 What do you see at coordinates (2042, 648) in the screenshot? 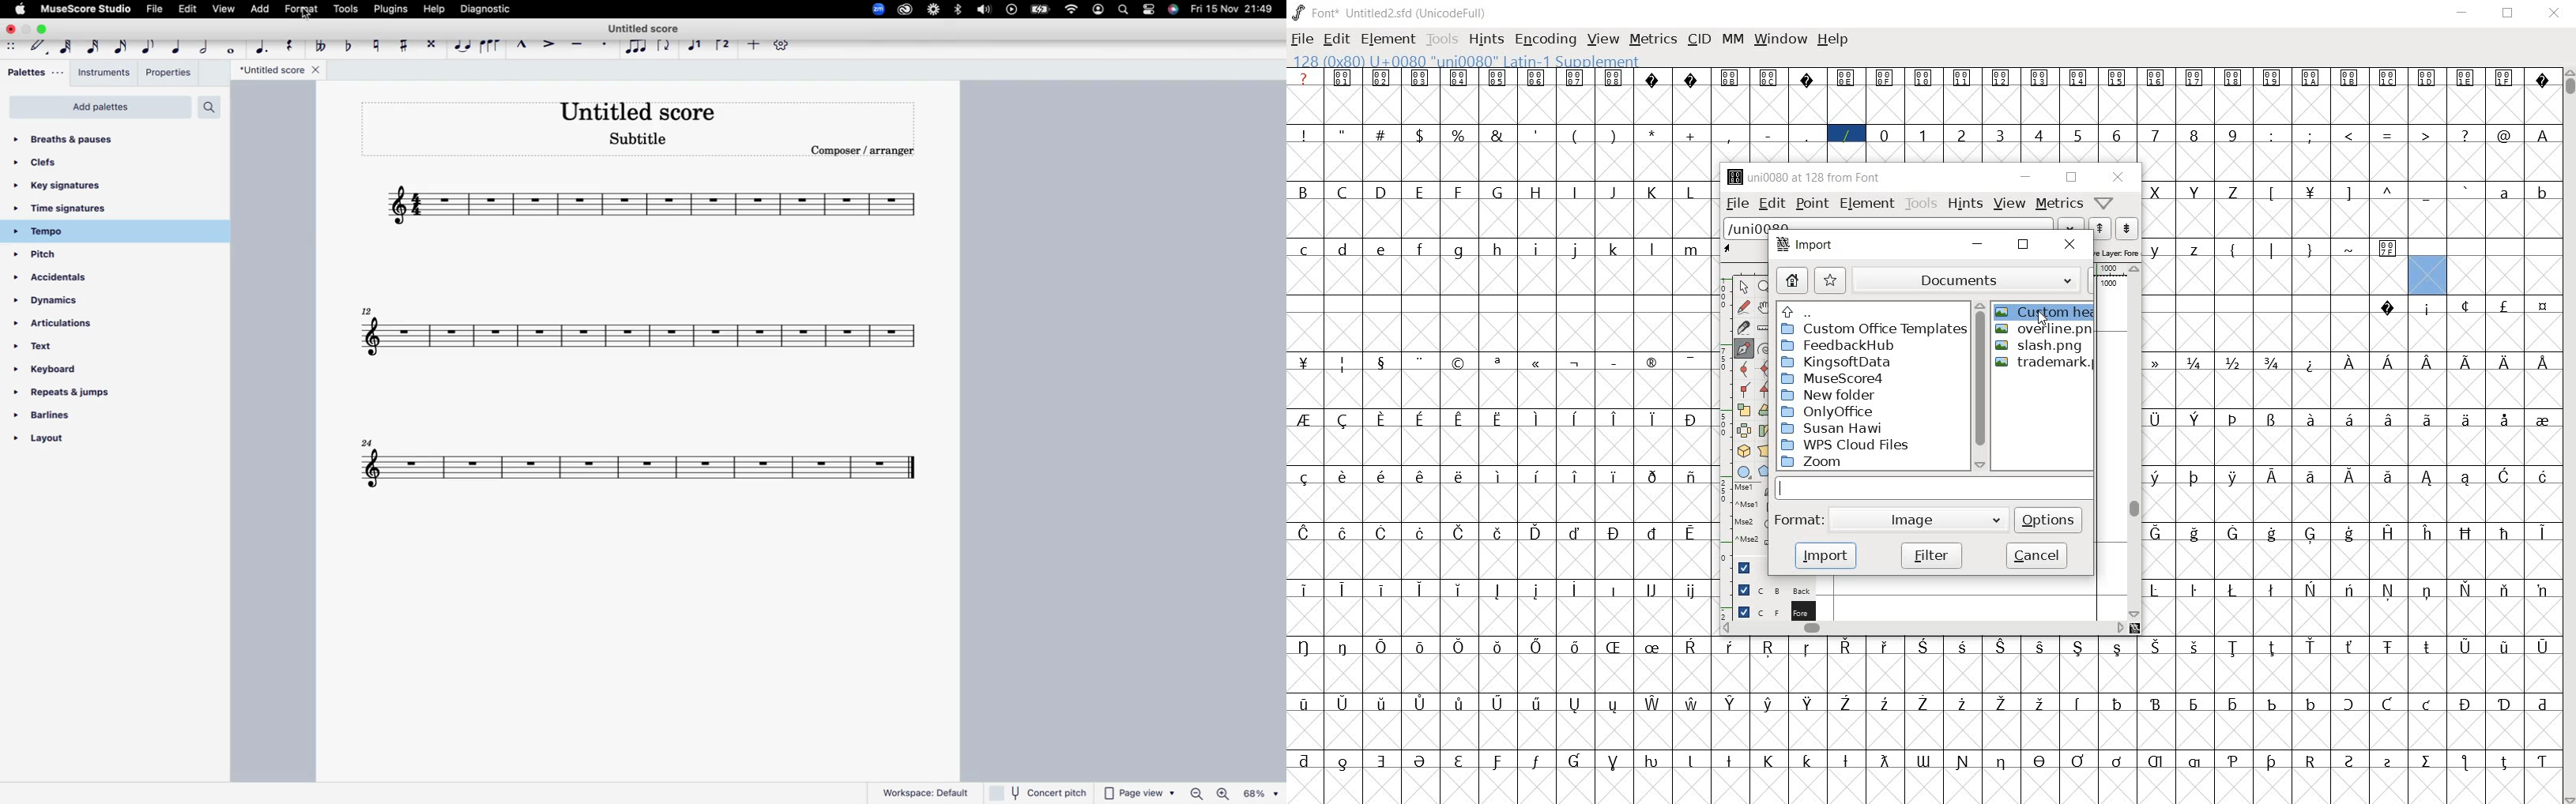
I see `glyph` at bounding box center [2042, 648].